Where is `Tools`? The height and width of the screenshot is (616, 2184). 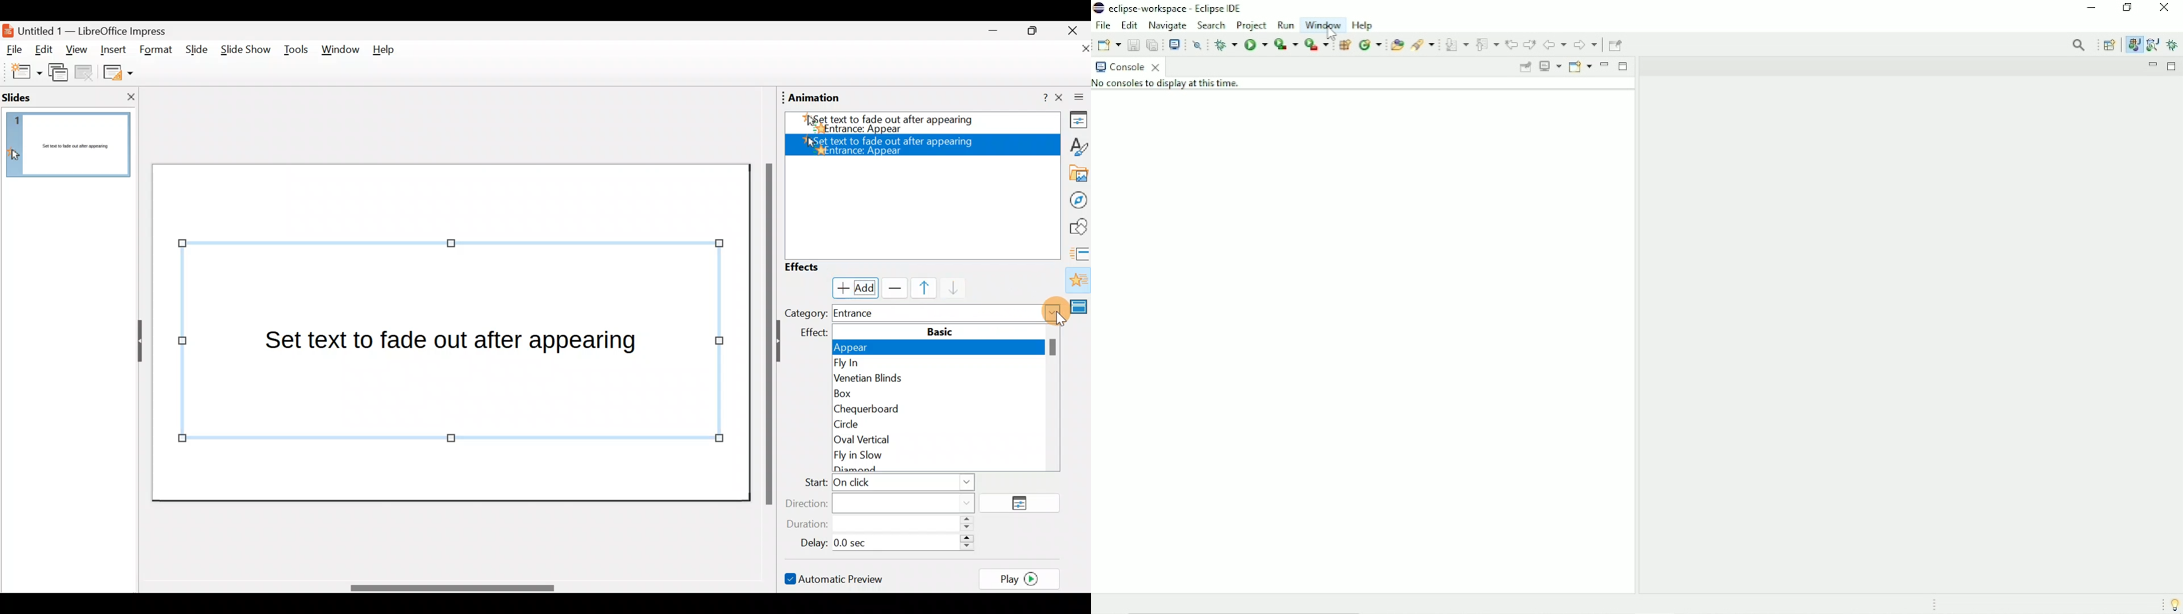
Tools is located at coordinates (296, 52).